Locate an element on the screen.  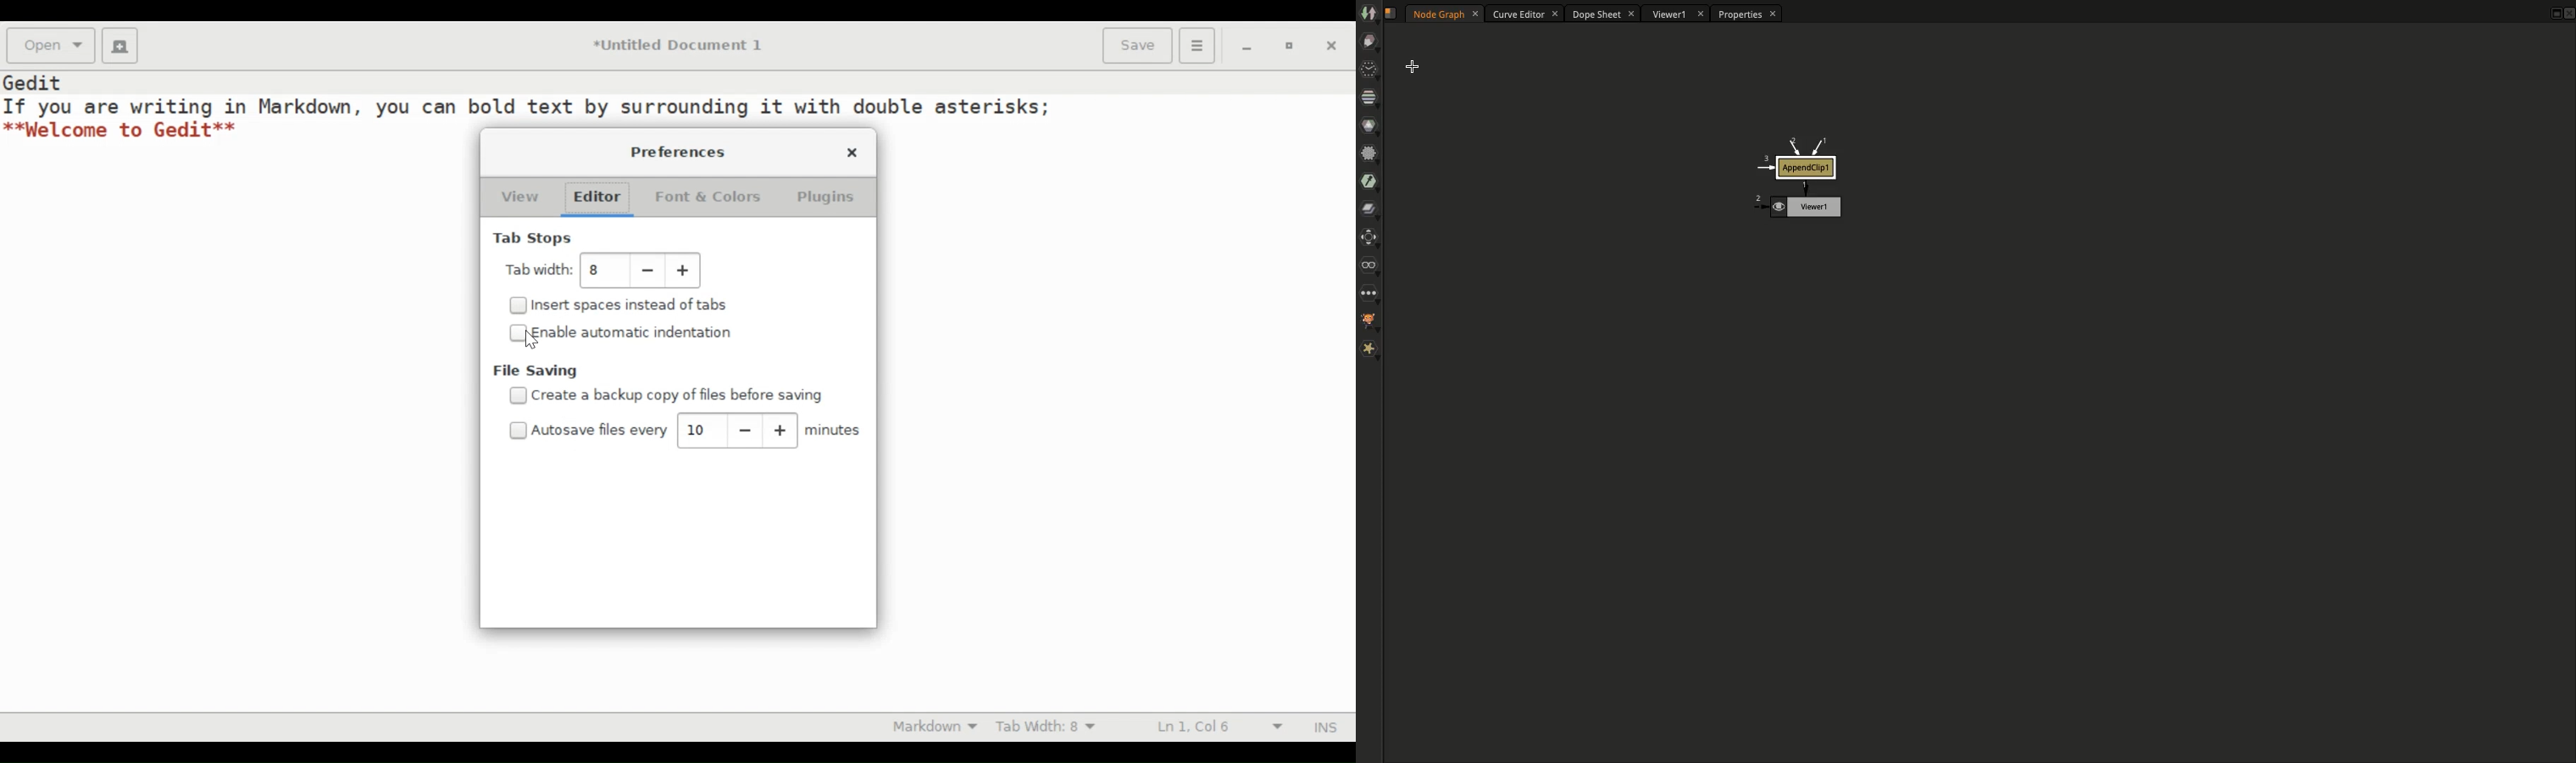
Close is located at coordinates (2568, 15).